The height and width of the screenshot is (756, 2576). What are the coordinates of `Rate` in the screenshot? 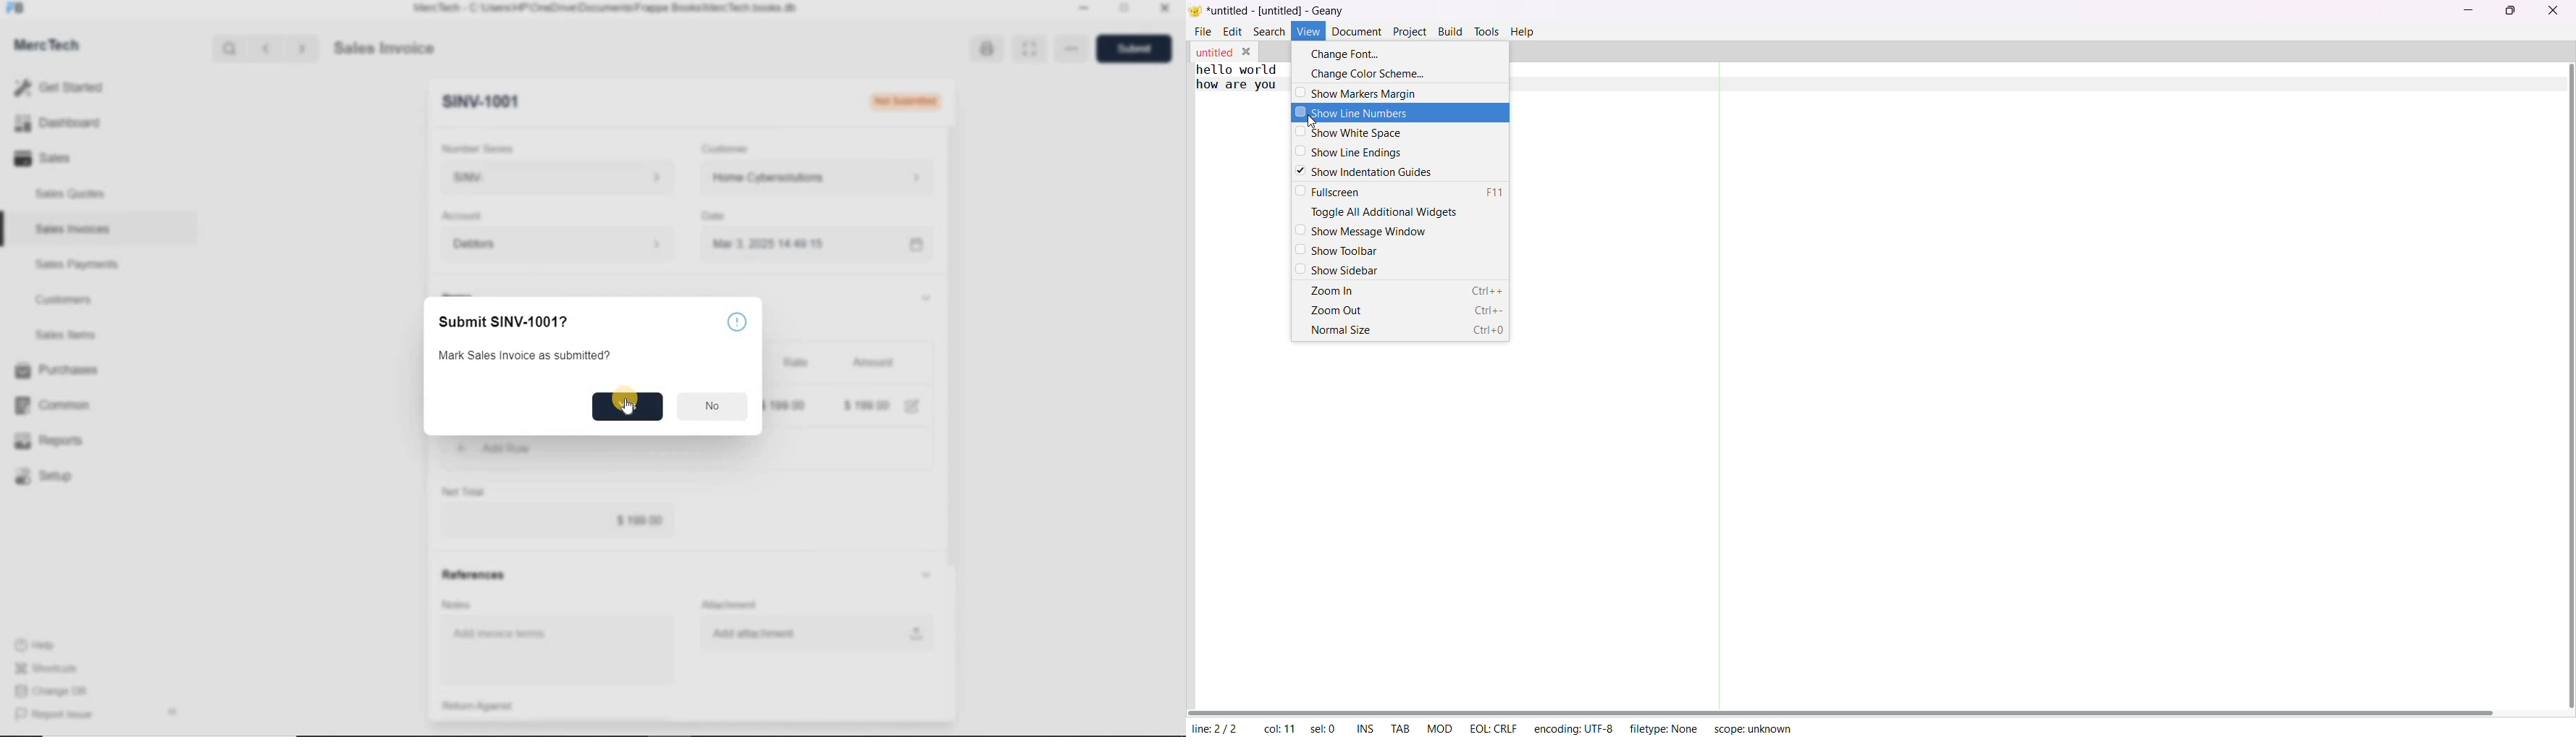 It's located at (794, 364).